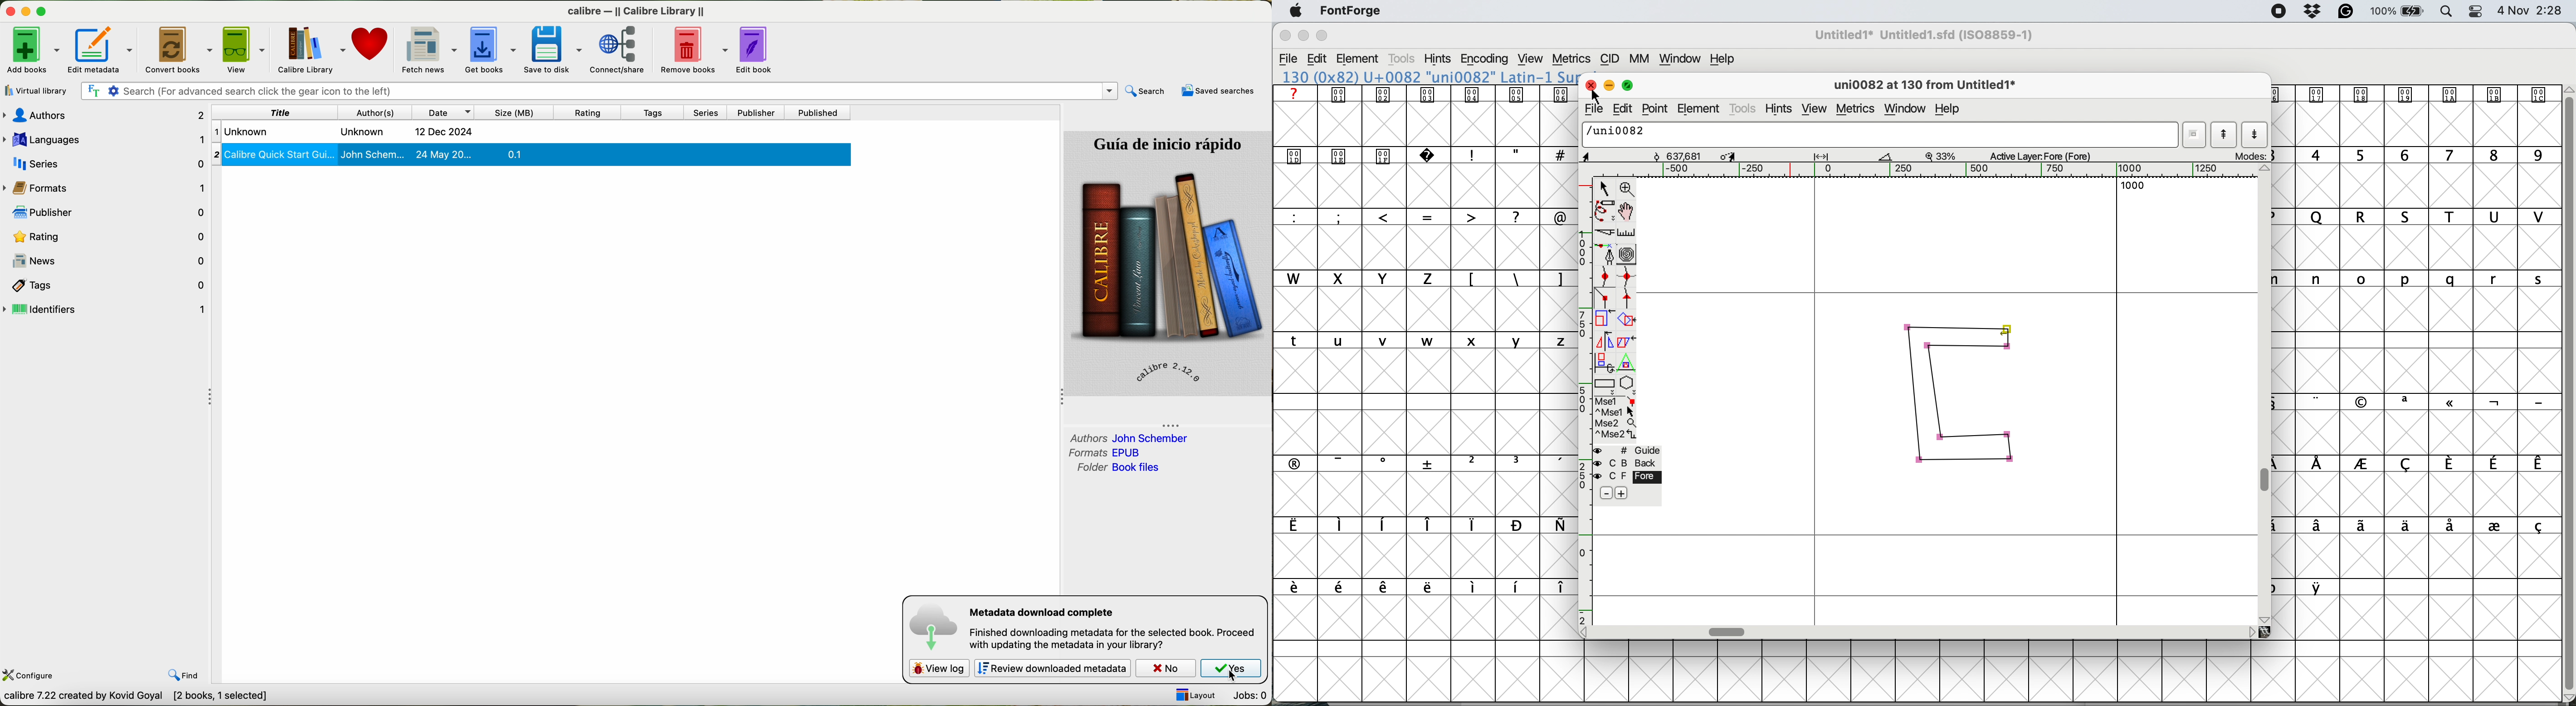 This screenshot has width=2576, height=728. What do you see at coordinates (1485, 59) in the screenshot?
I see `encoding` at bounding box center [1485, 59].